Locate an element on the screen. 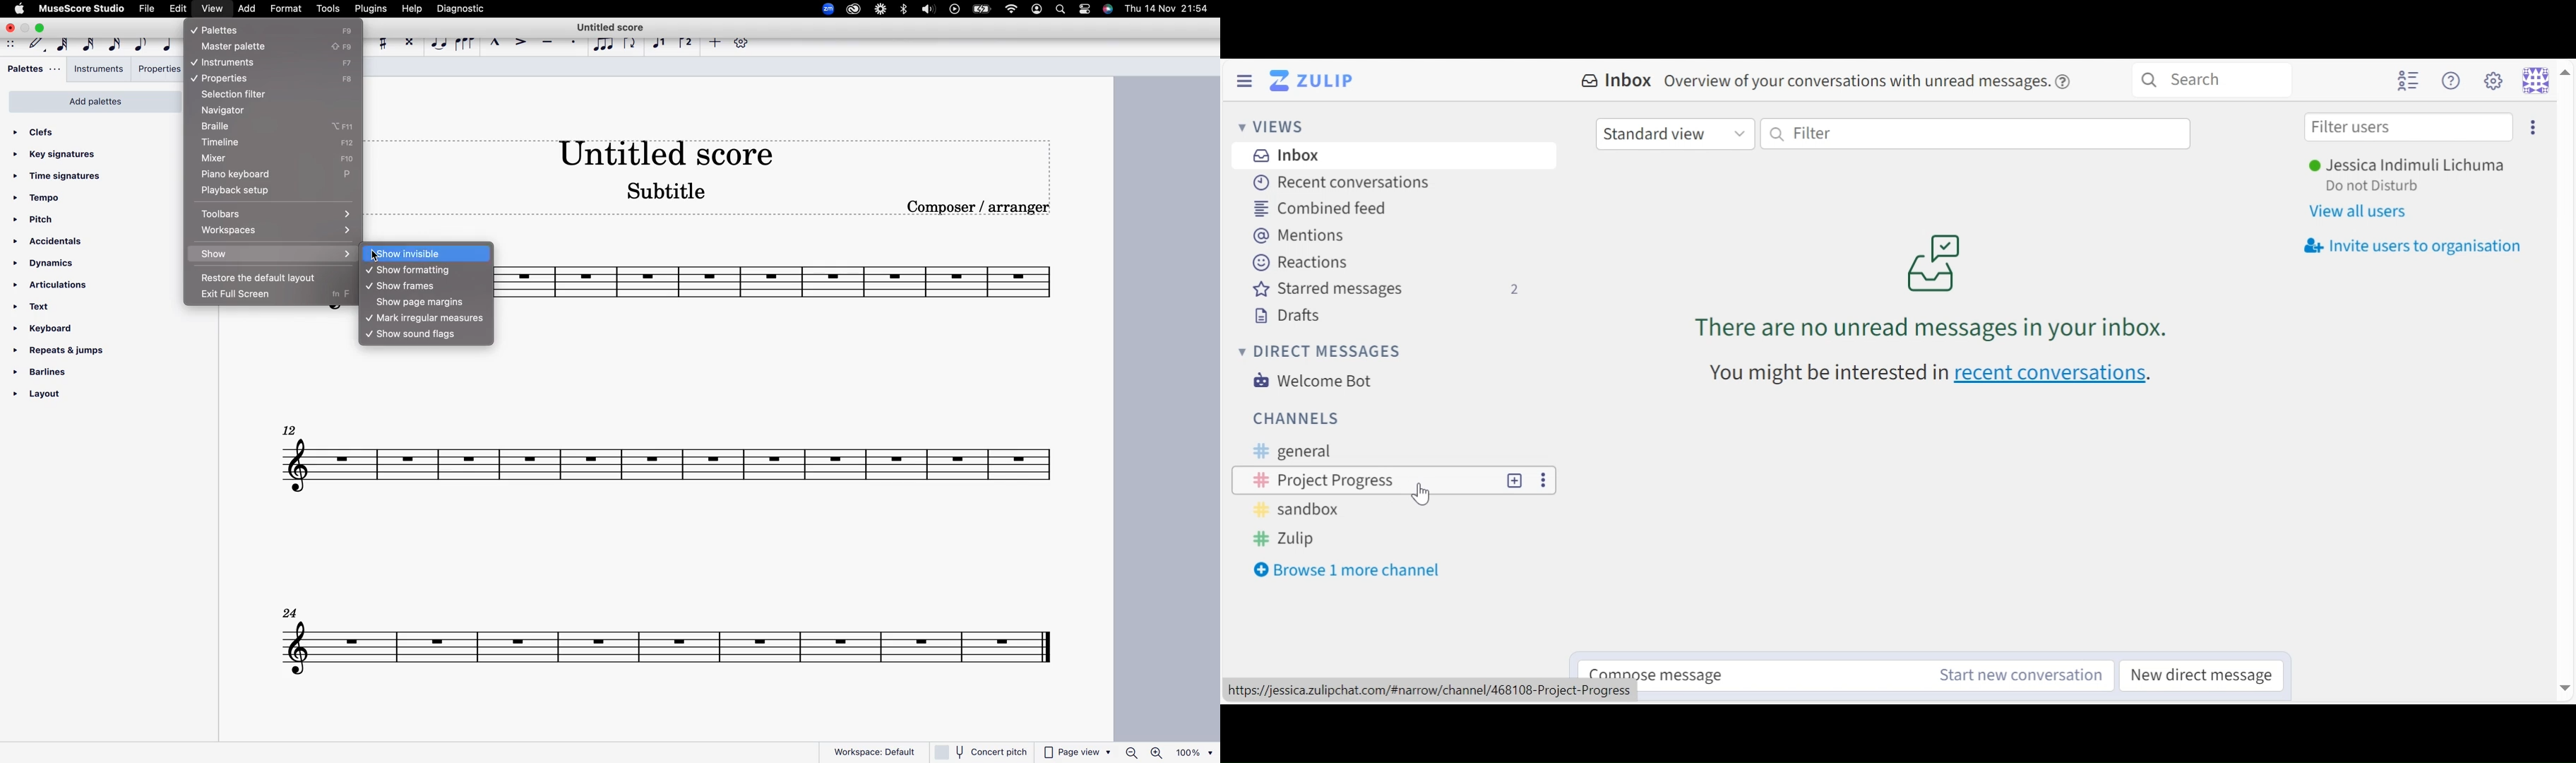 The image size is (2576, 784). pitch is located at coordinates (44, 220).